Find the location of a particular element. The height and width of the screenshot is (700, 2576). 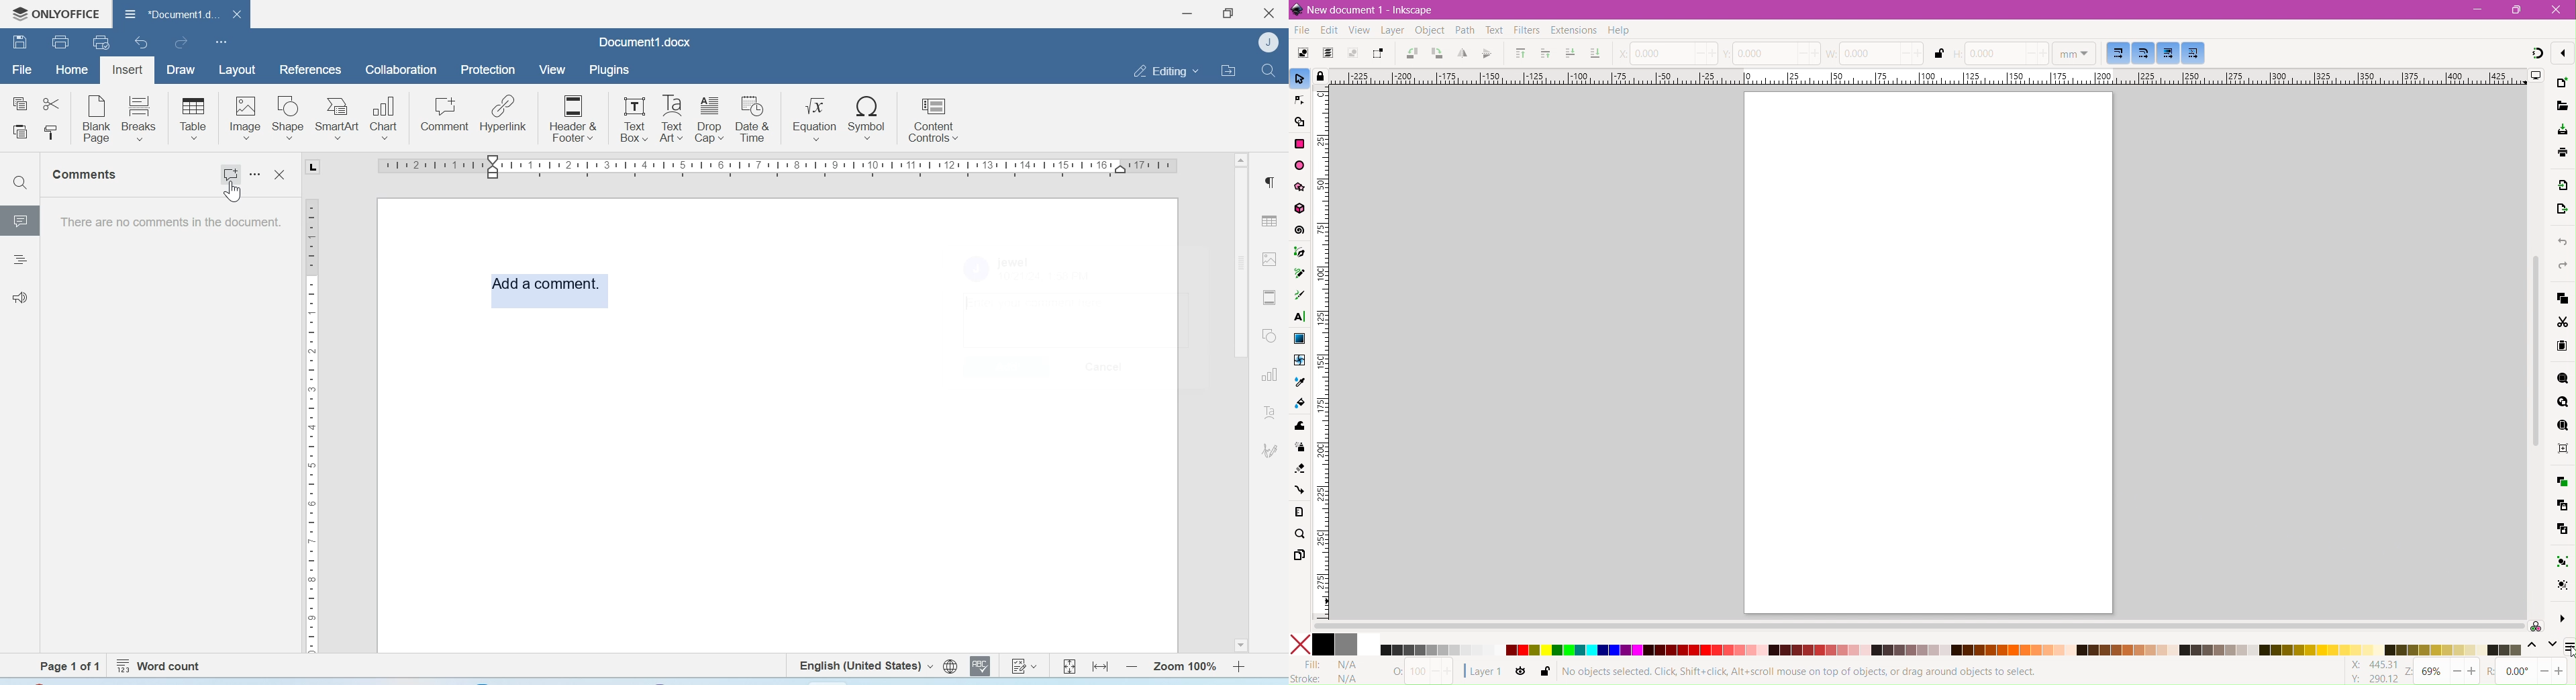

Edit is located at coordinates (1327, 30).